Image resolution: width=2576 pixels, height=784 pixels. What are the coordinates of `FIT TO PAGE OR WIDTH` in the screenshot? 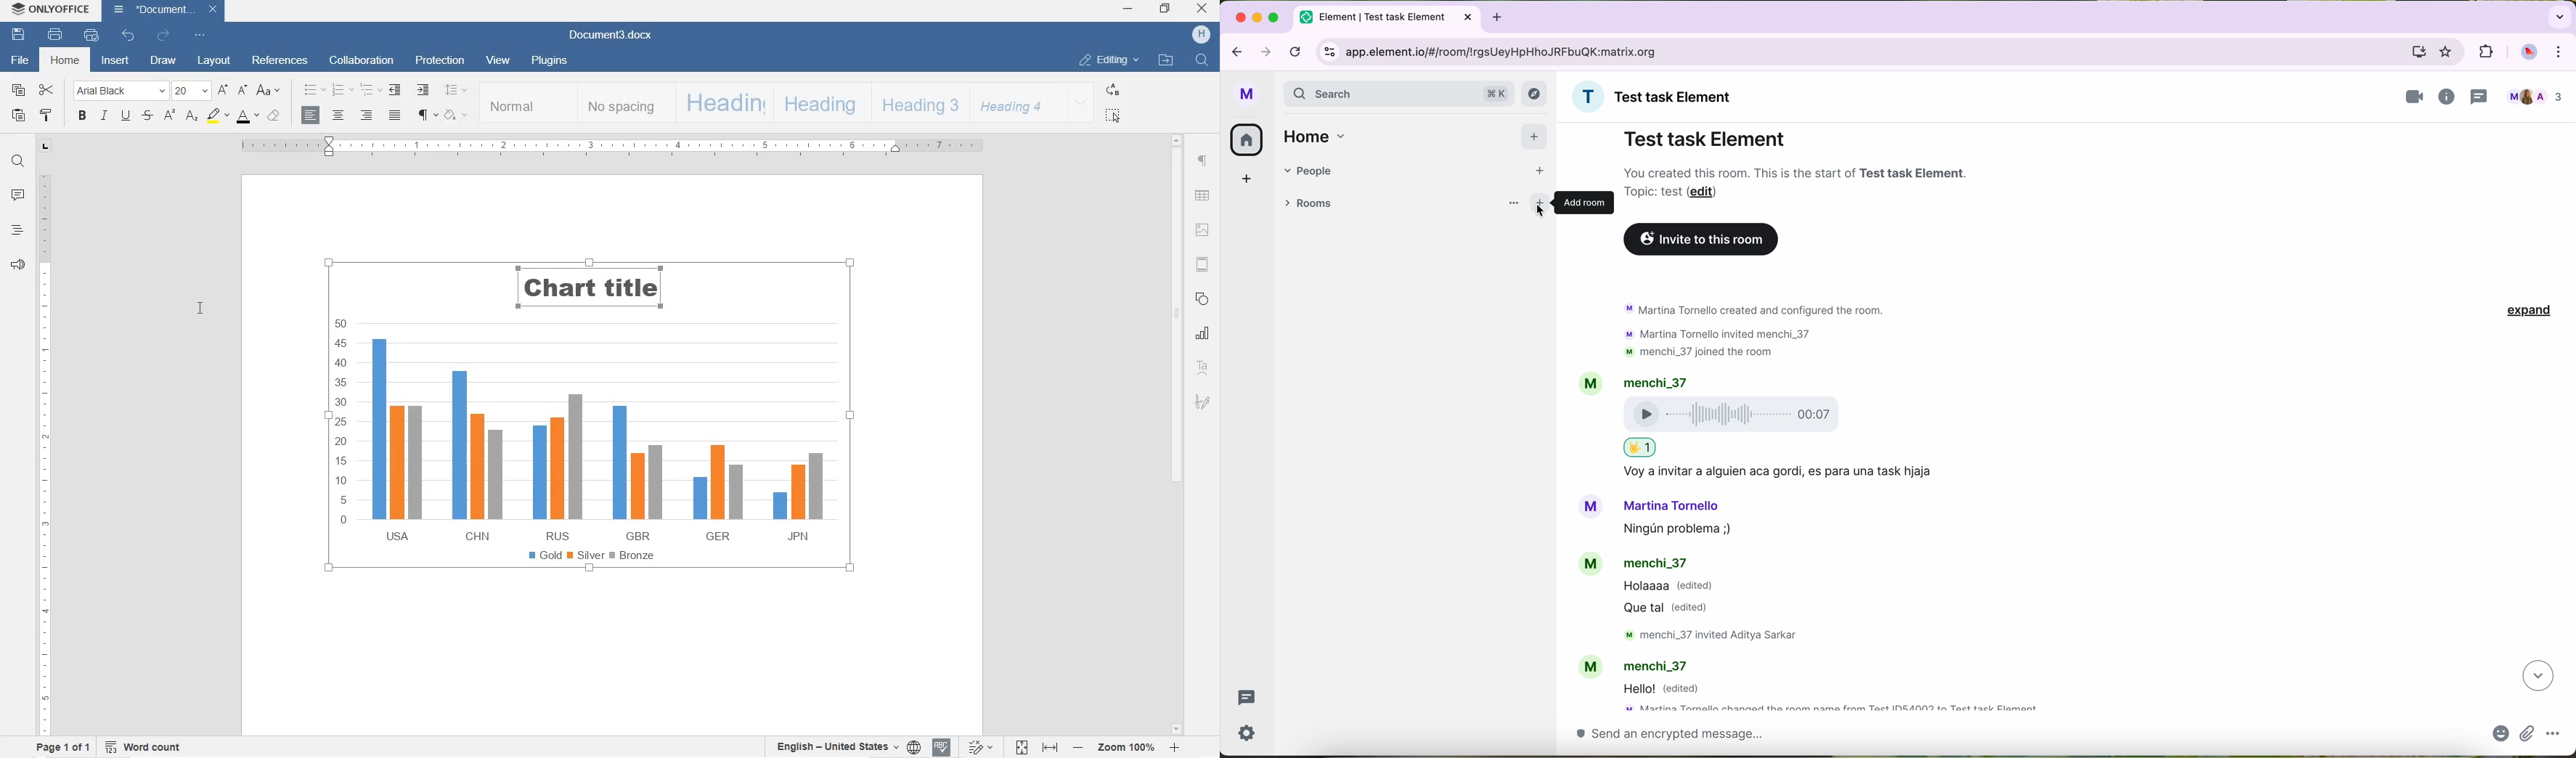 It's located at (1035, 746).